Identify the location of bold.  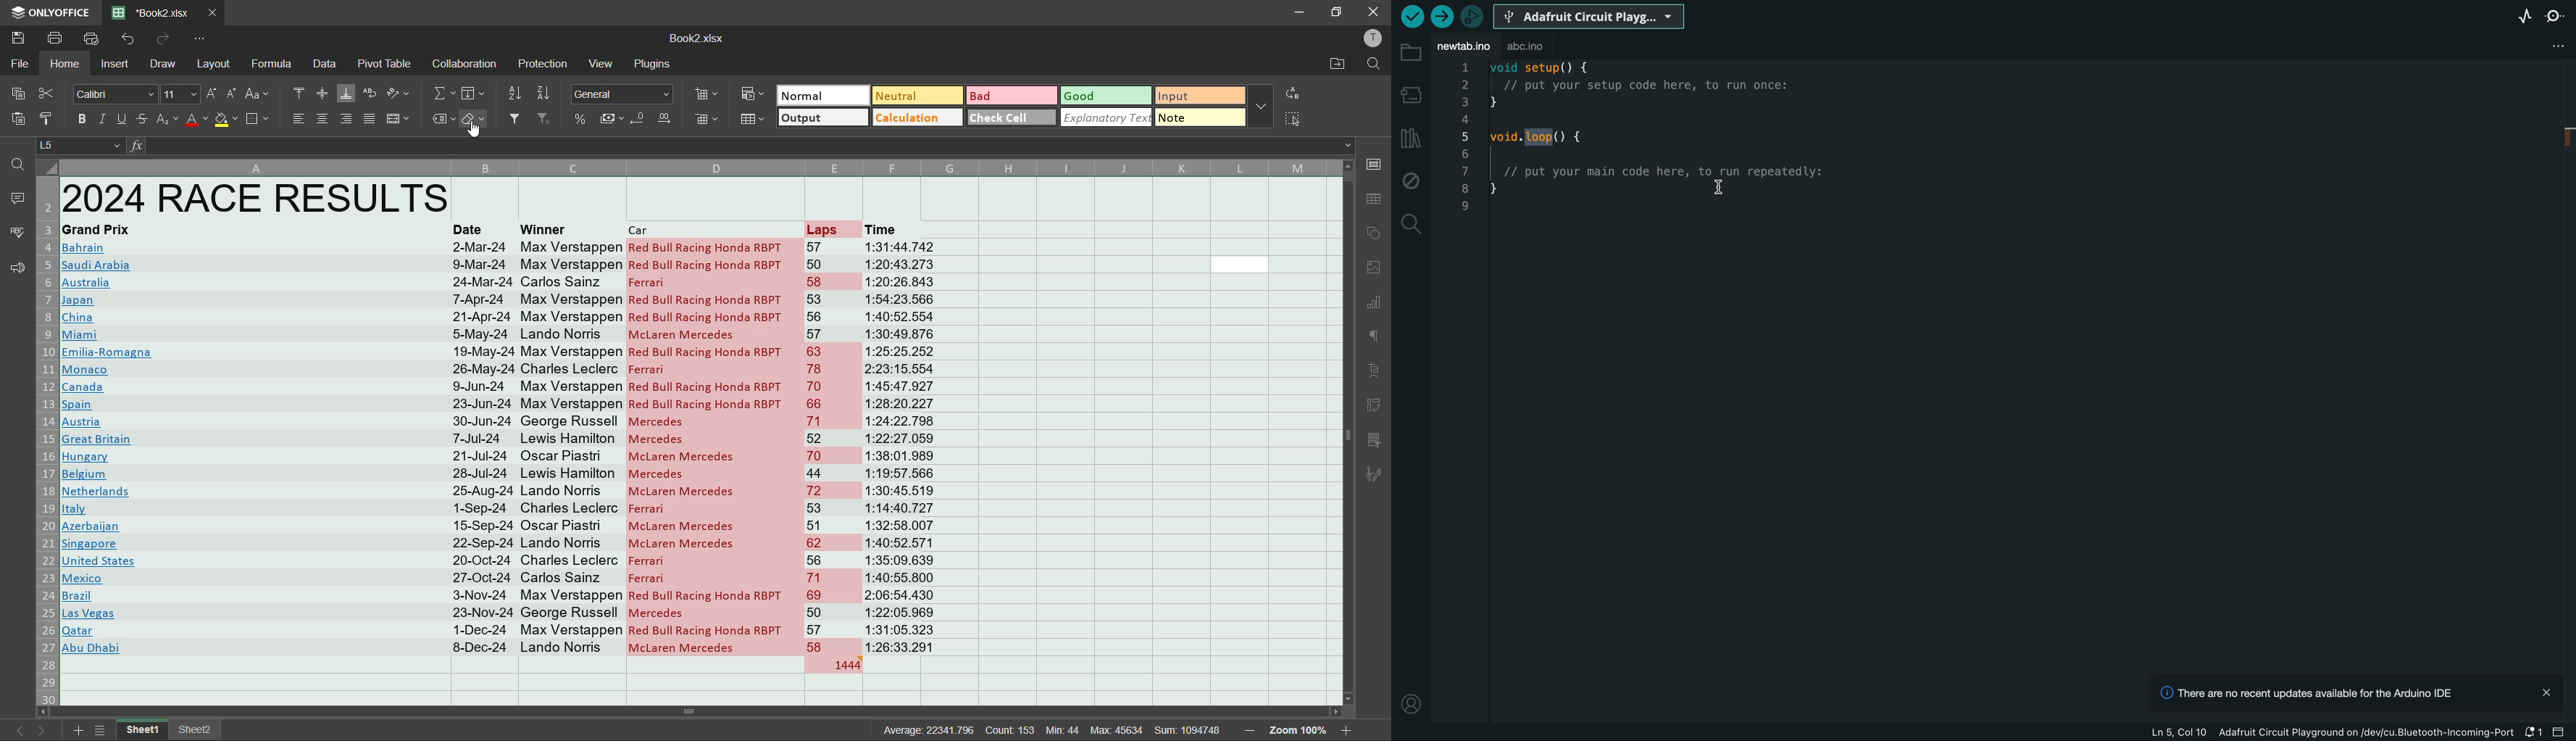
(79, 119).